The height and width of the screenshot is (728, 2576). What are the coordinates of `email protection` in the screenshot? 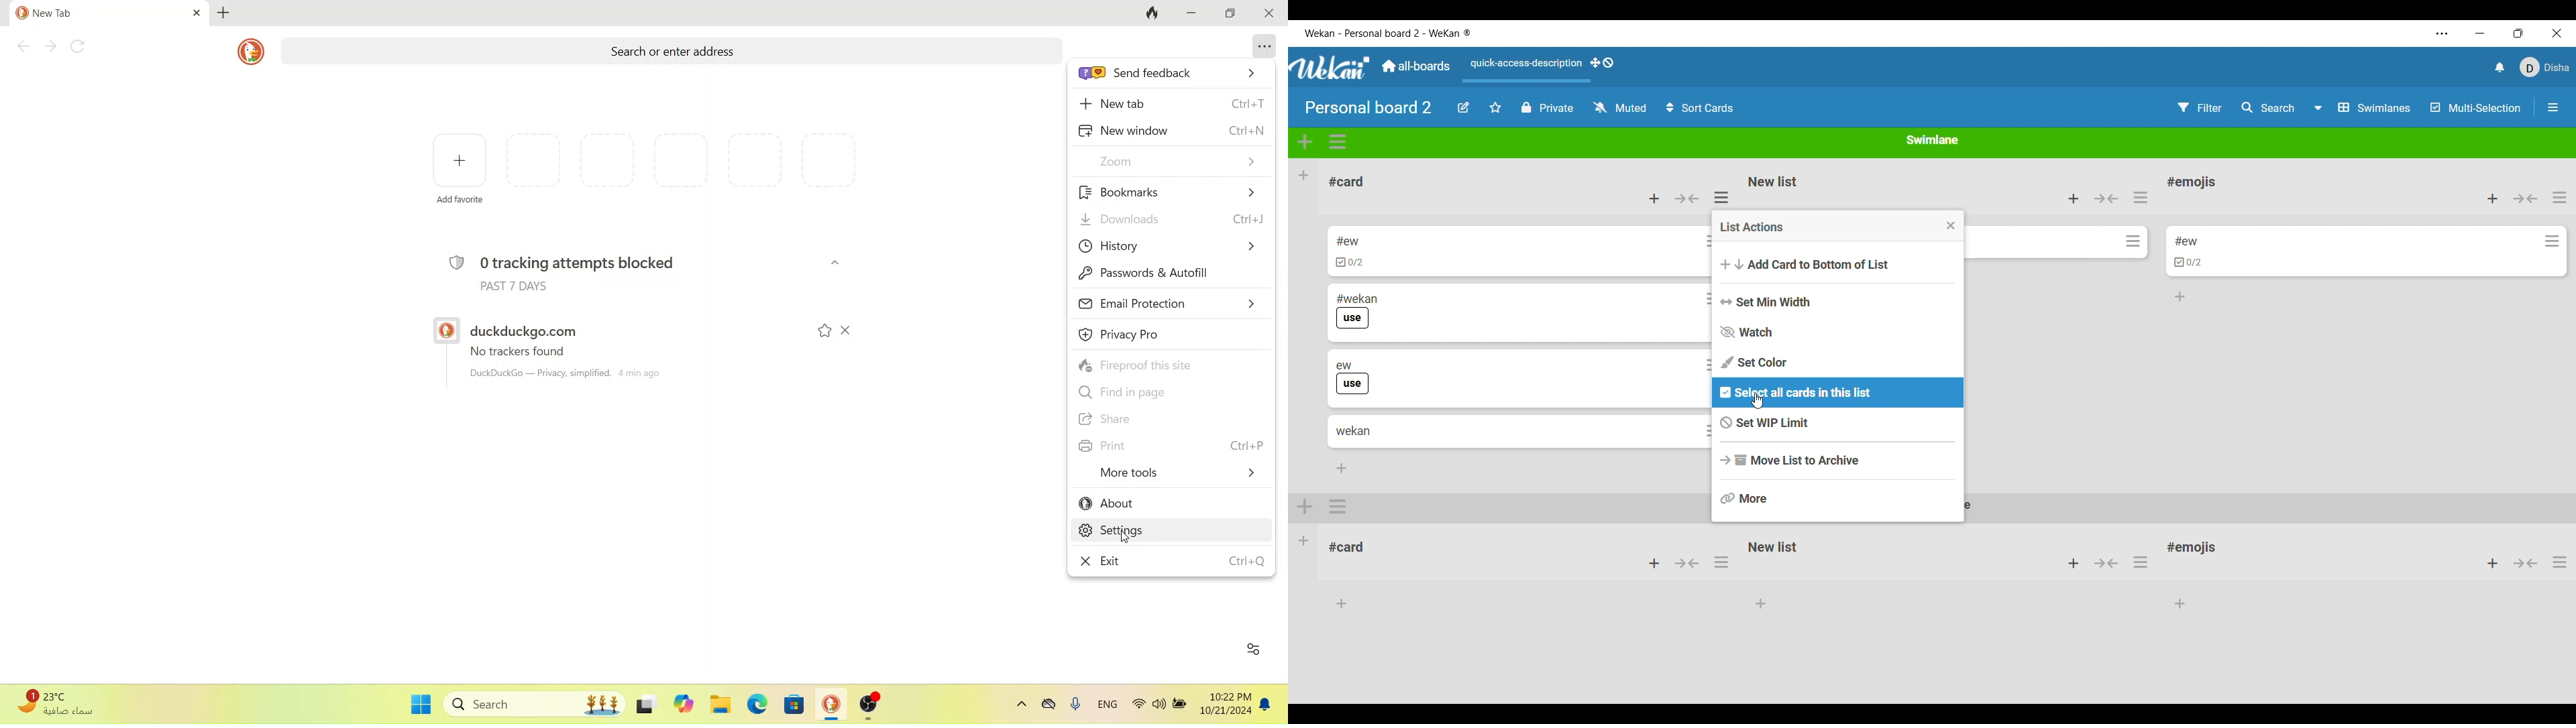 It's located at (1164, 302).